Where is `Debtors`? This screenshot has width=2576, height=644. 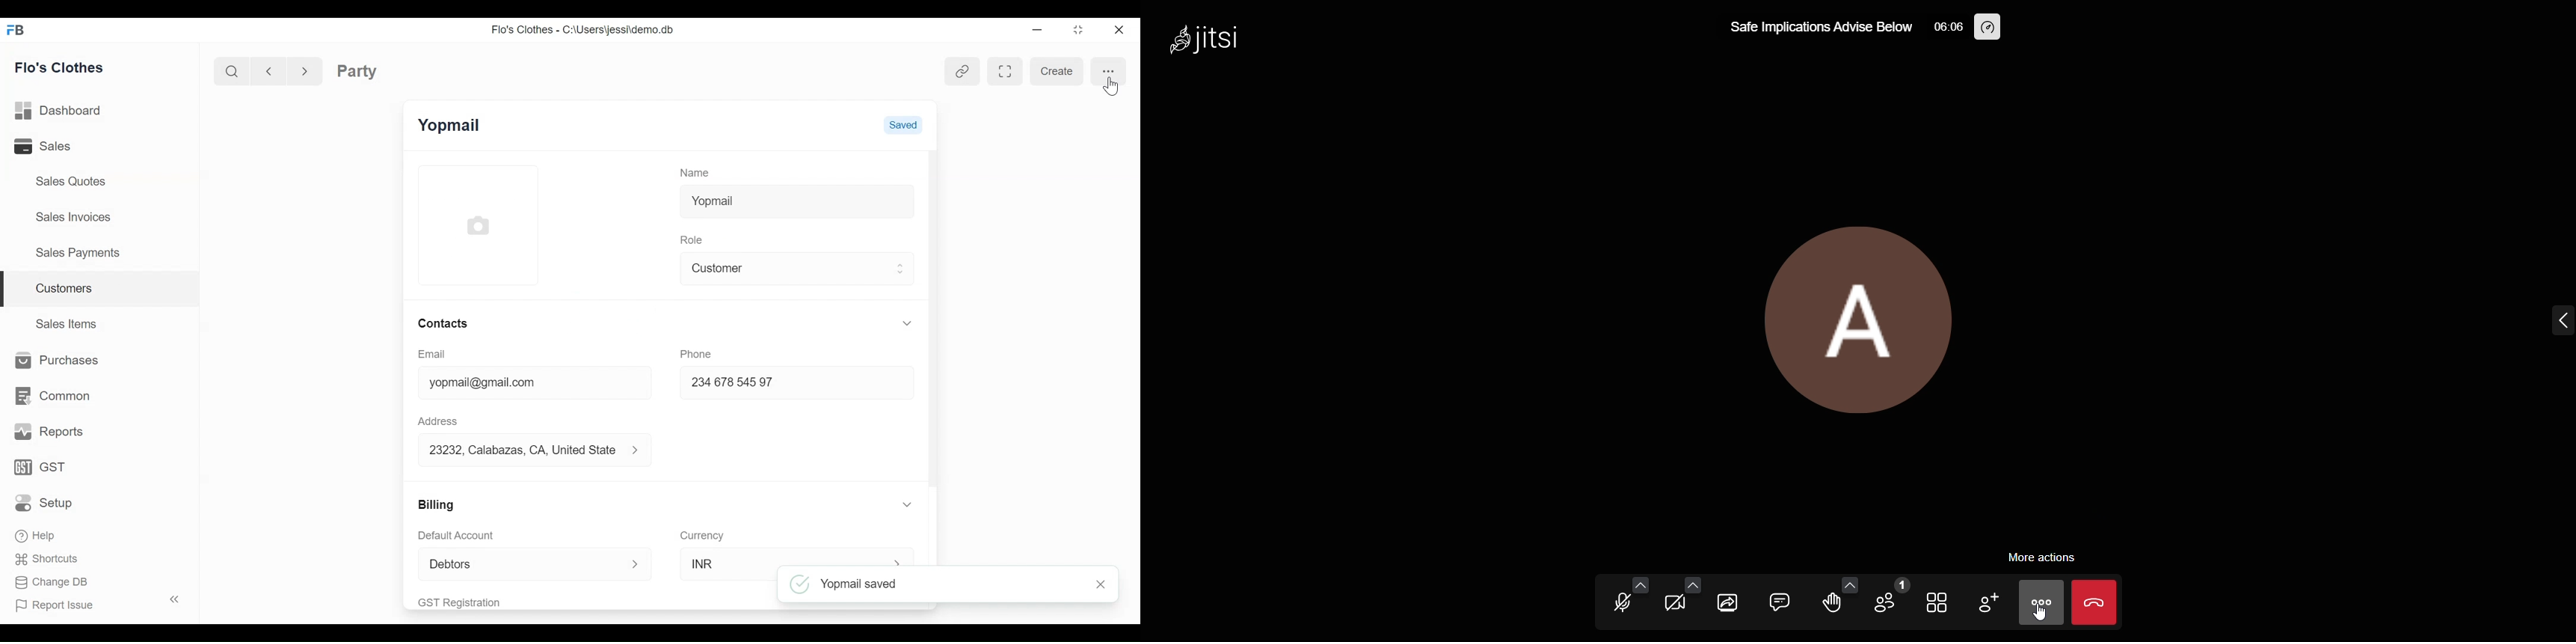
Debtors is located at coordinates (525, 562).